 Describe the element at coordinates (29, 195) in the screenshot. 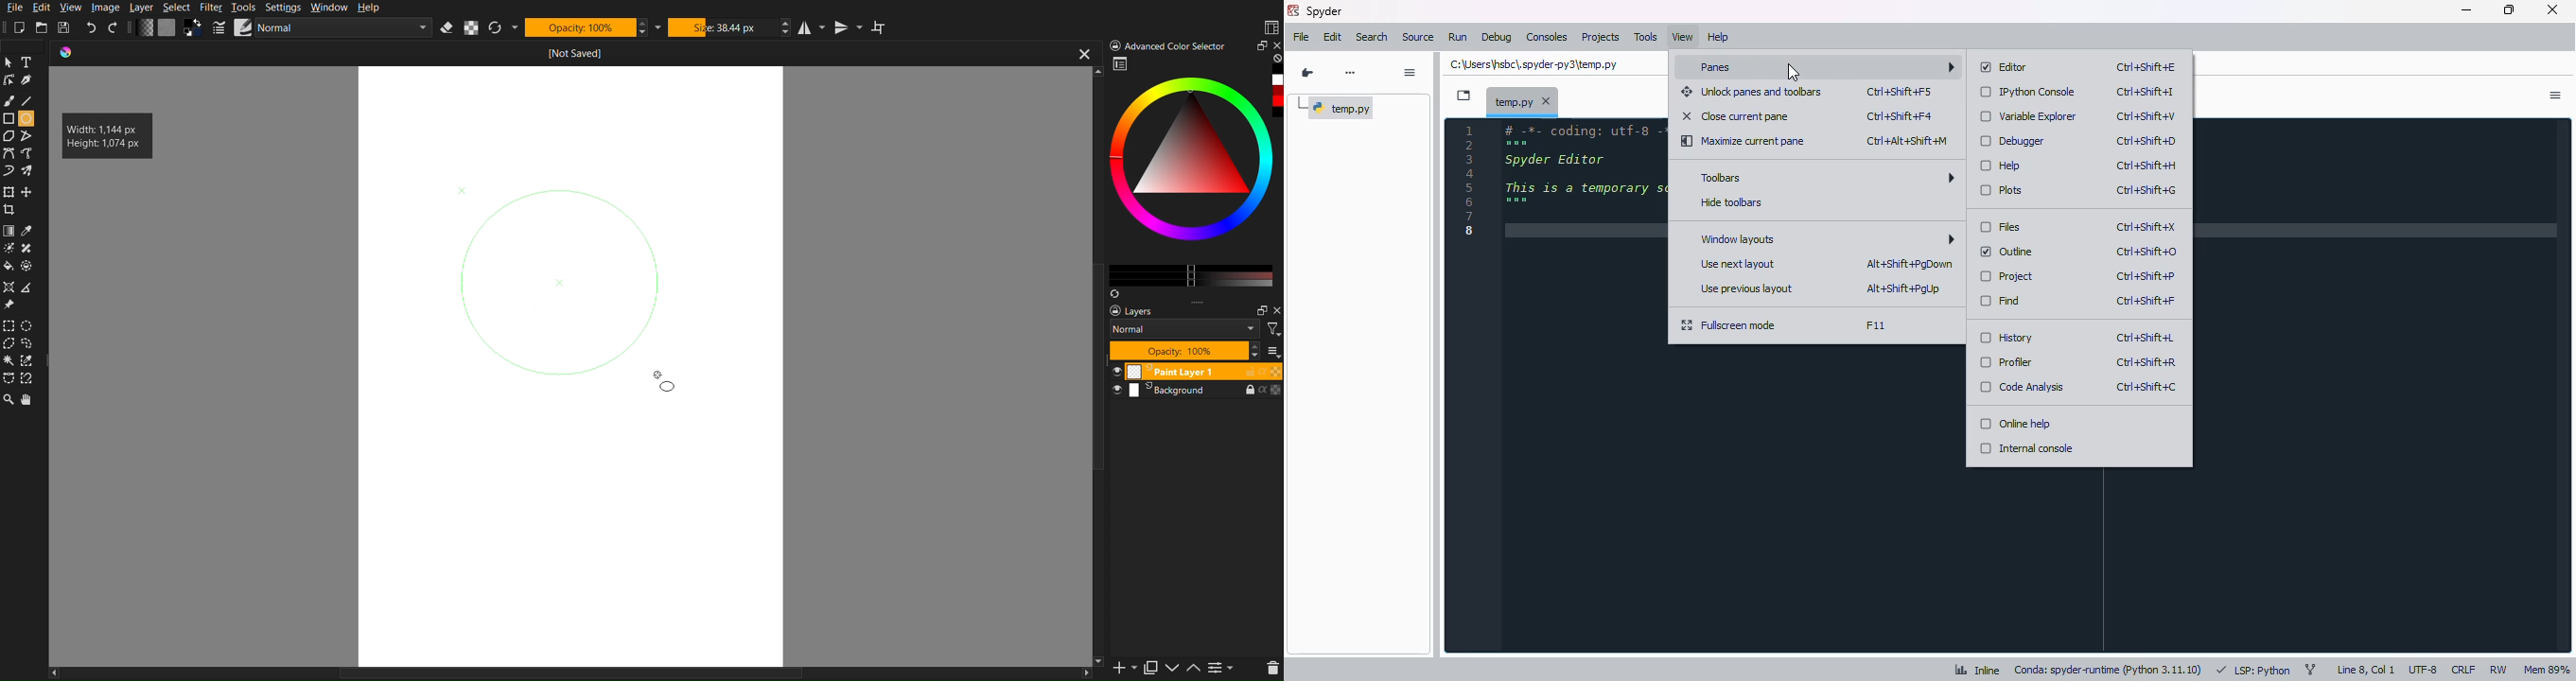

I see `free crop` at that location.